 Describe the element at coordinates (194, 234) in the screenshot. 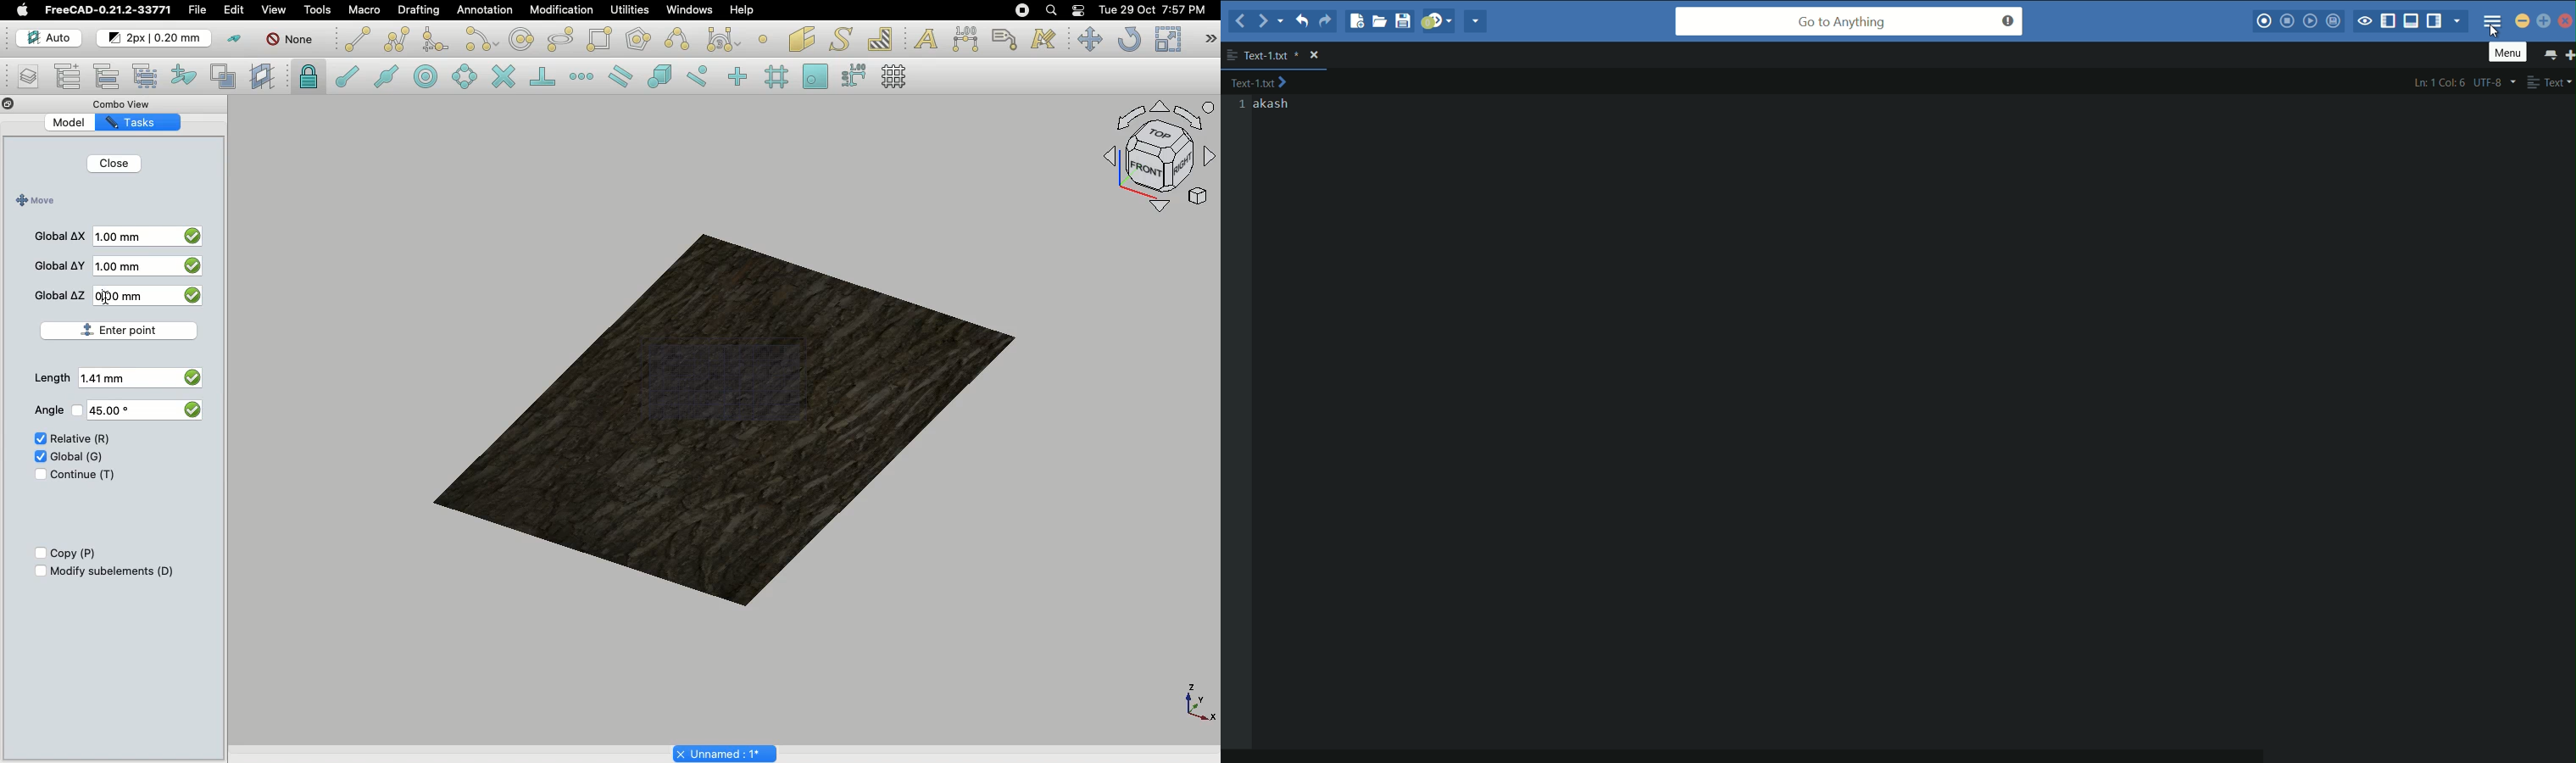

I see `checkbox` at that location.